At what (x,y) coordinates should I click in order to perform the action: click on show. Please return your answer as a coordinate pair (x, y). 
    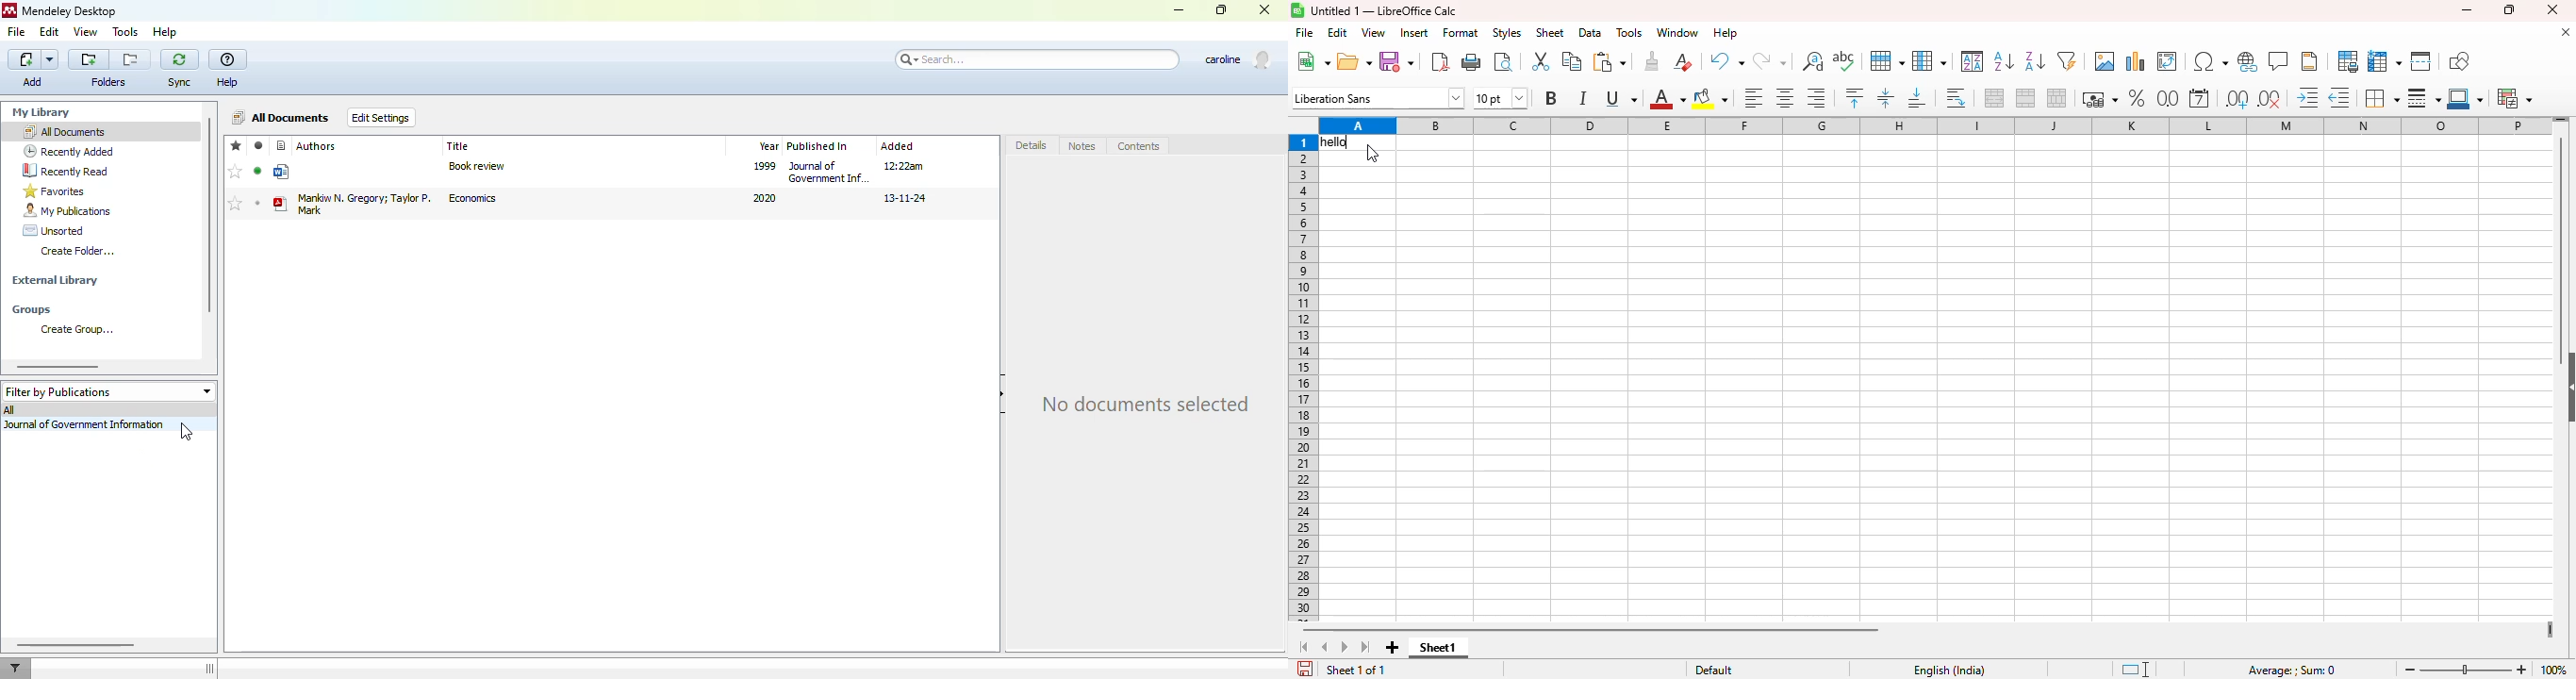
    Looking at the image, I should click on (2568, 389).